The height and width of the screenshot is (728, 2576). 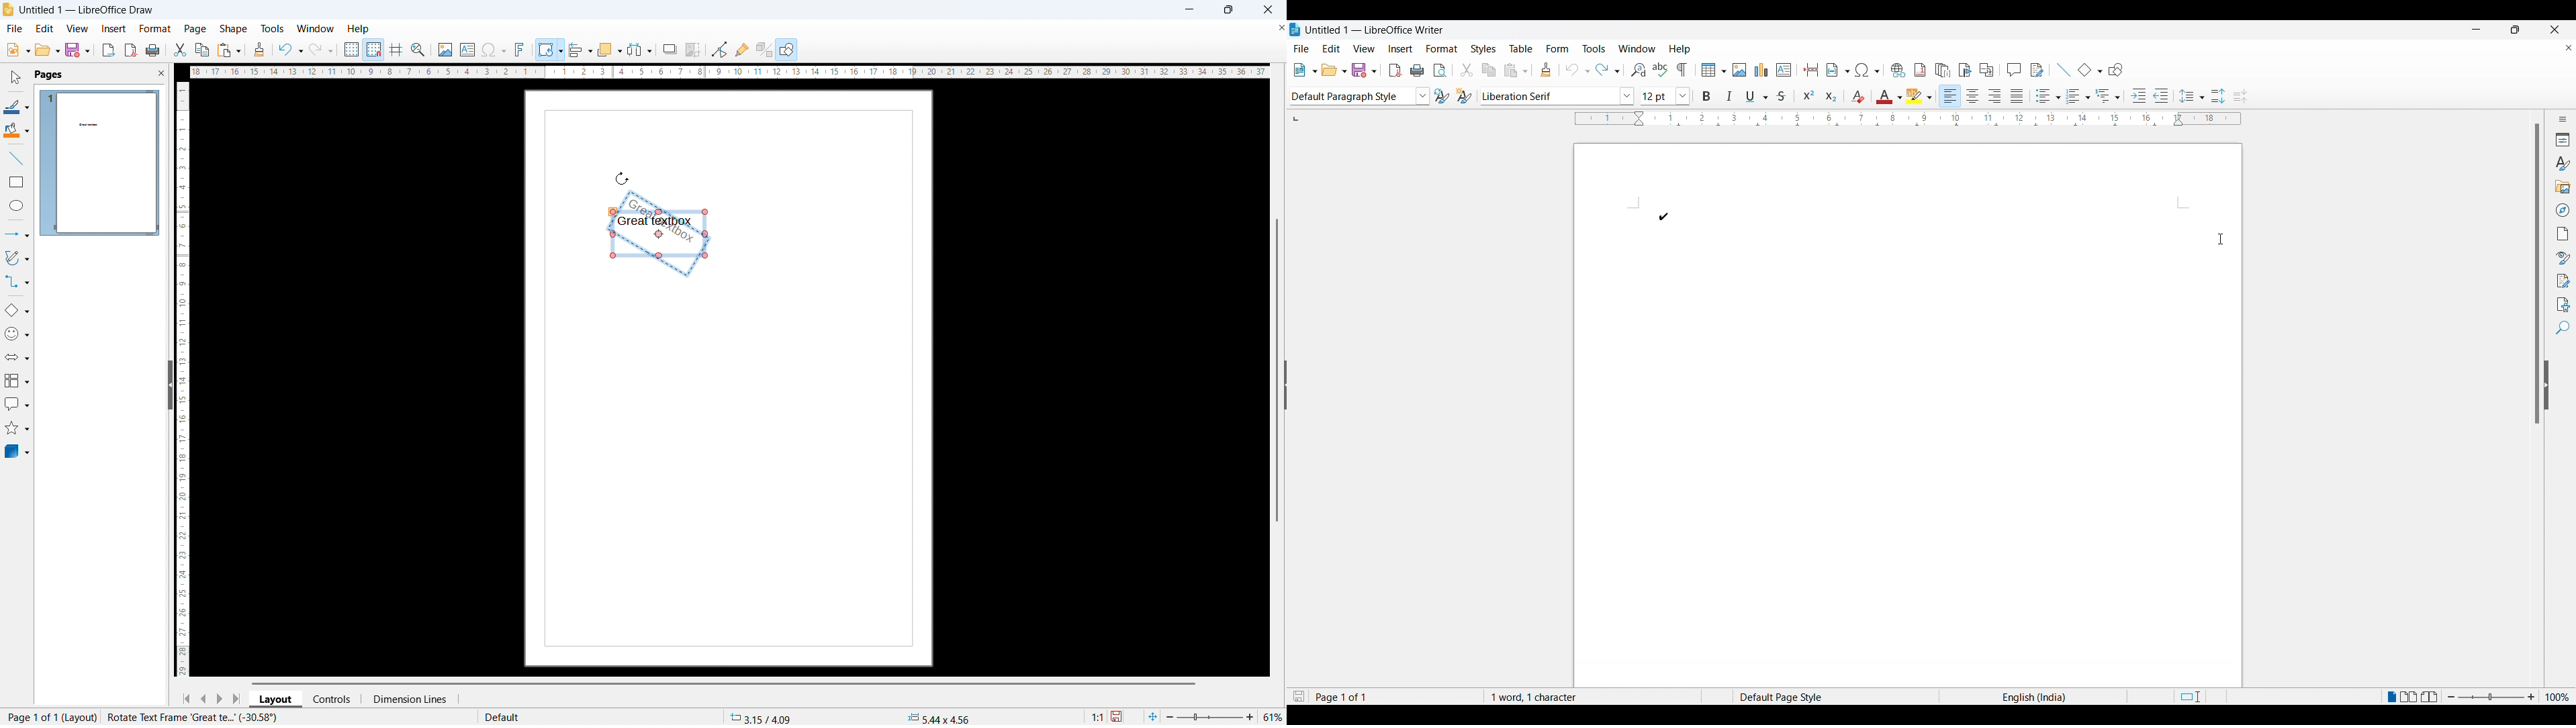 What do you see at coordinates (2561, 330) in the screenshot?
I see `Find` at bounding box center [2561, 330].